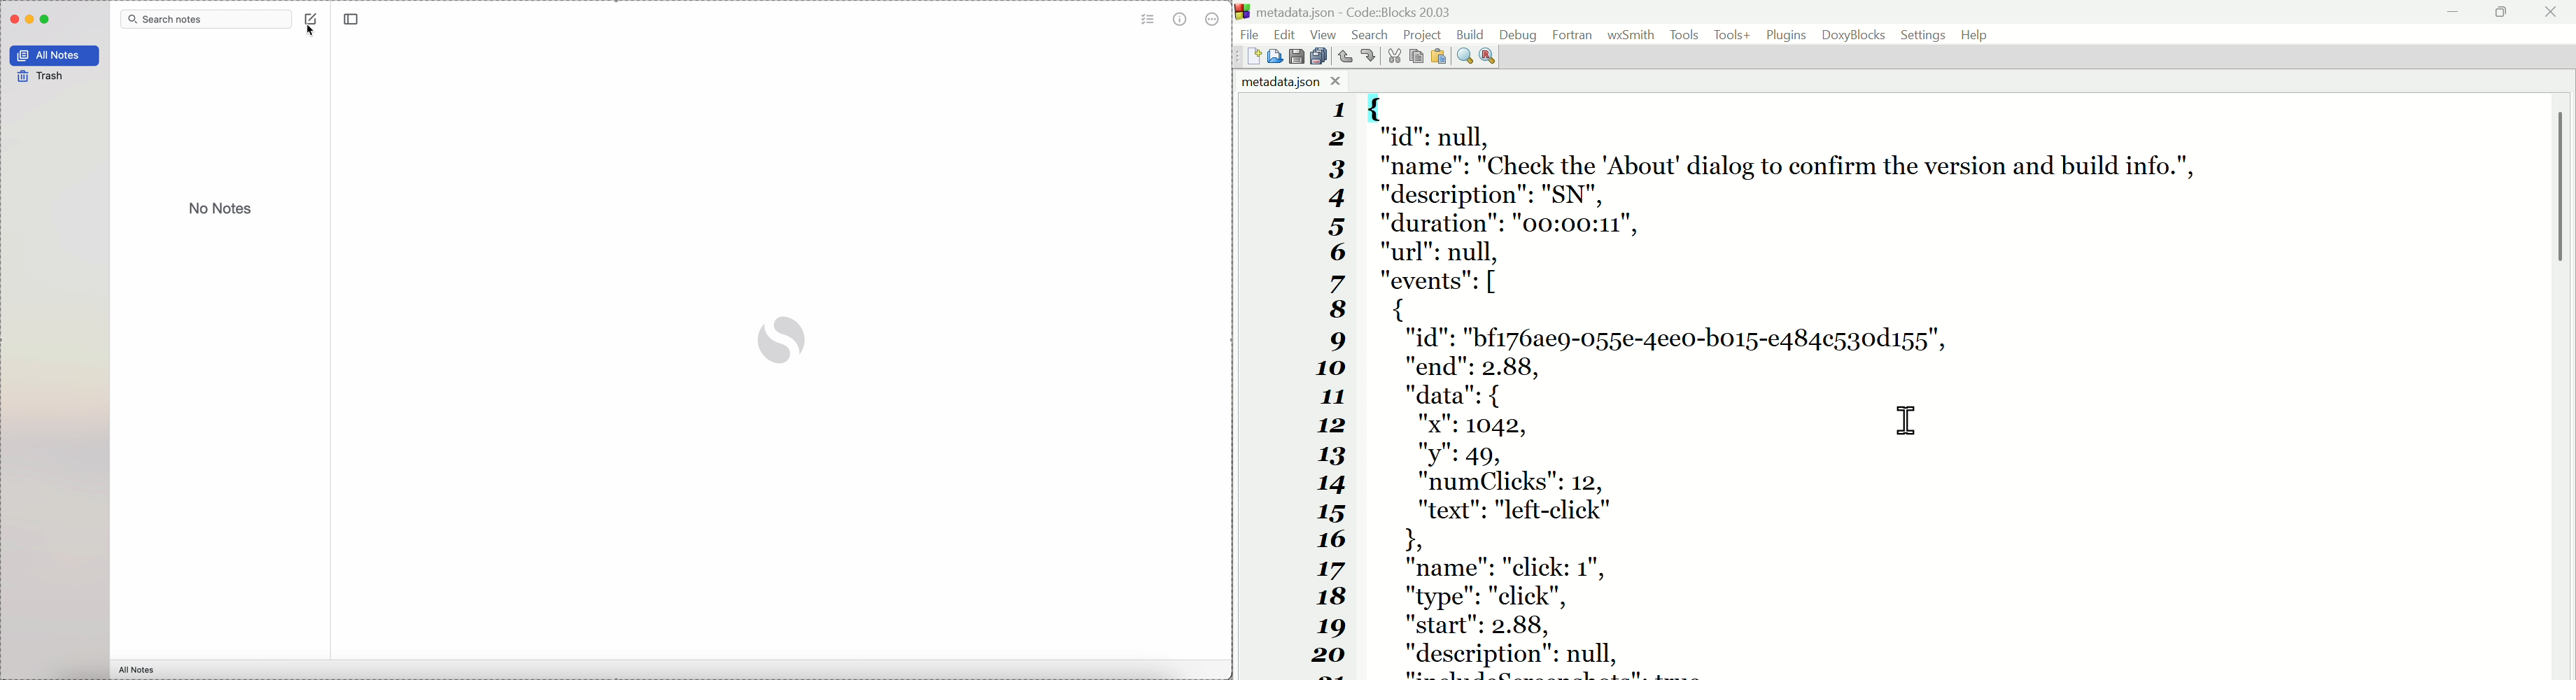  I want to click on search bar, so click(205, 19).